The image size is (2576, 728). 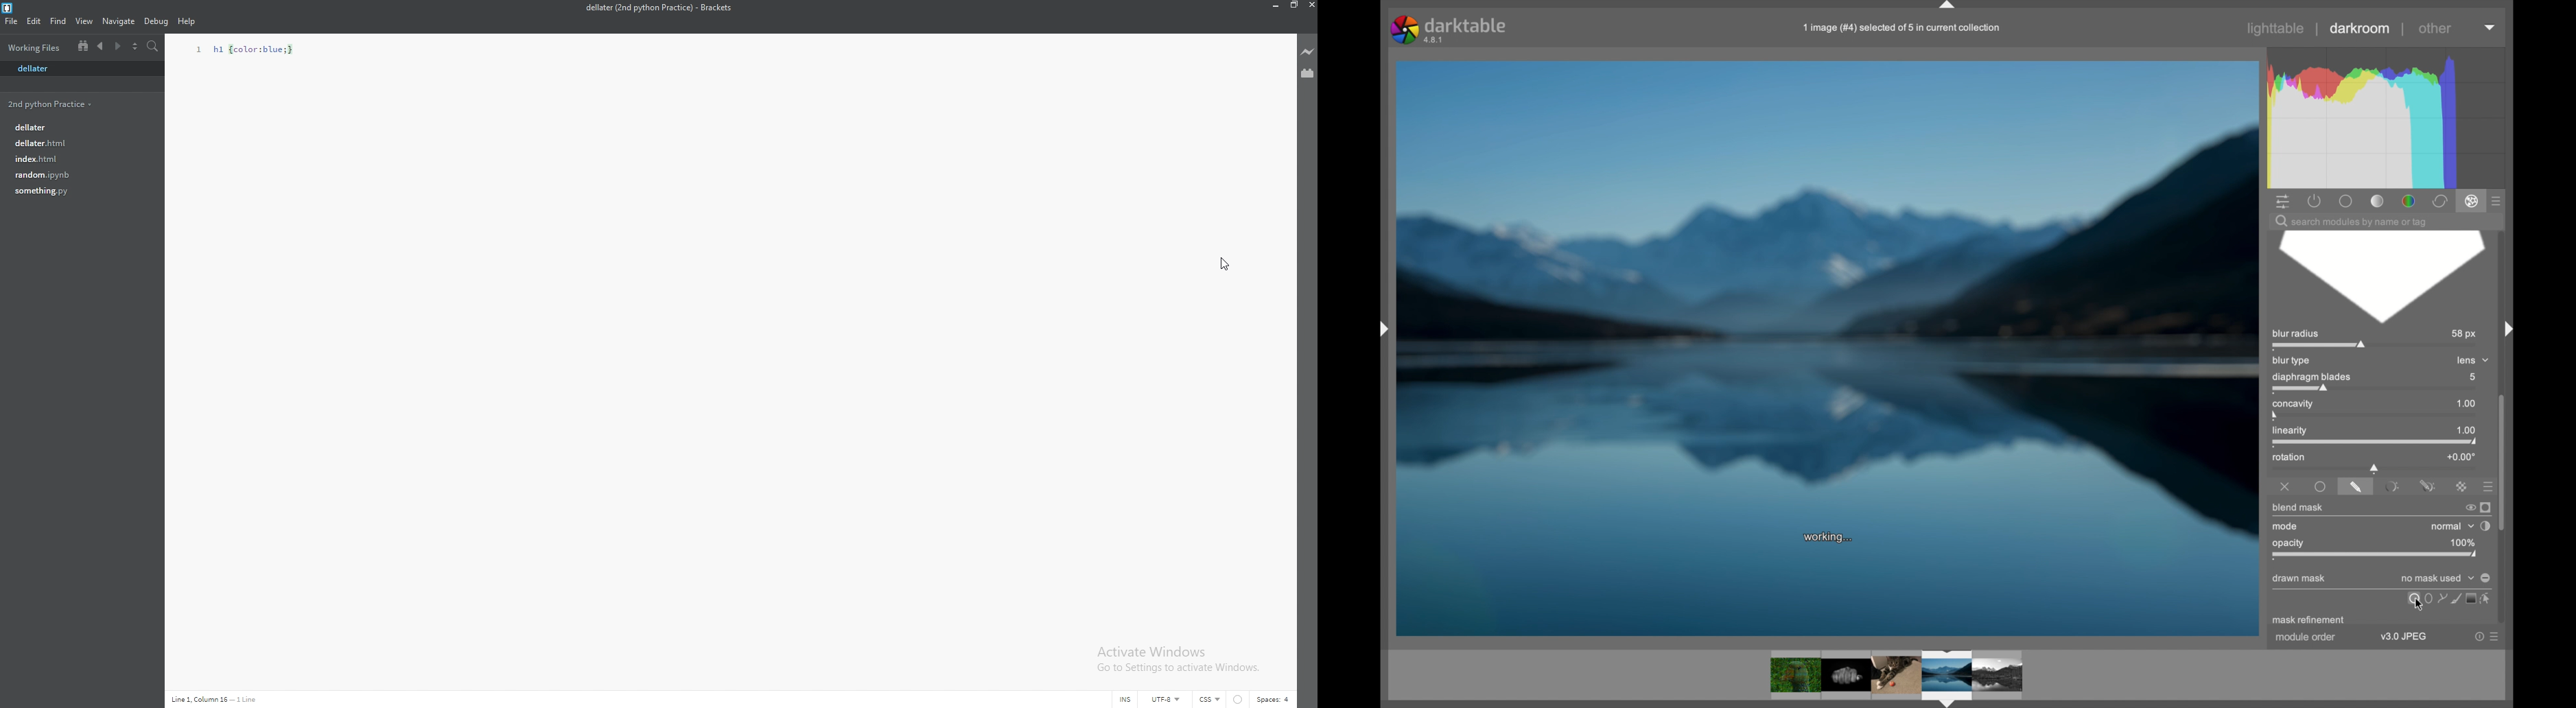 What do you see at coordinates (2380, 278) in the screenshot?
I see `blur diaphragm blade` at bounding box center [2380, 278].